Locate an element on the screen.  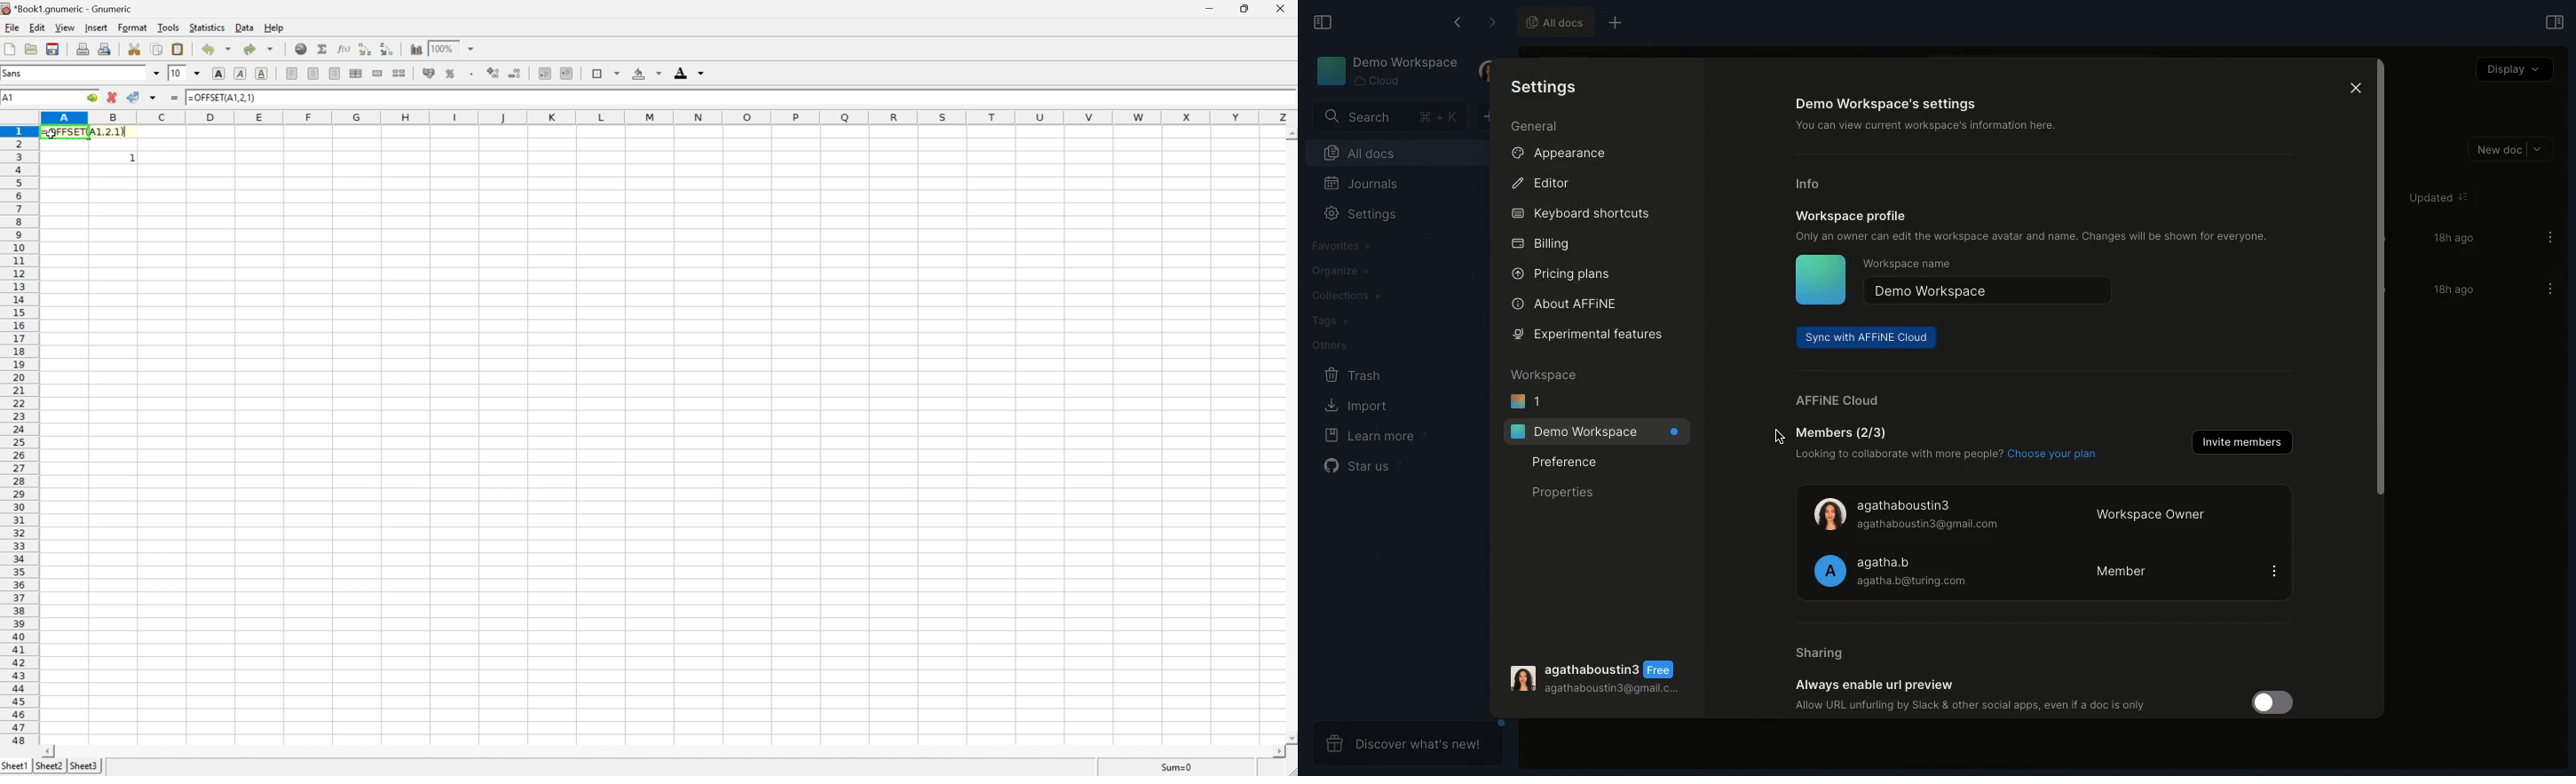
tools is located at coordinates (168, 27).